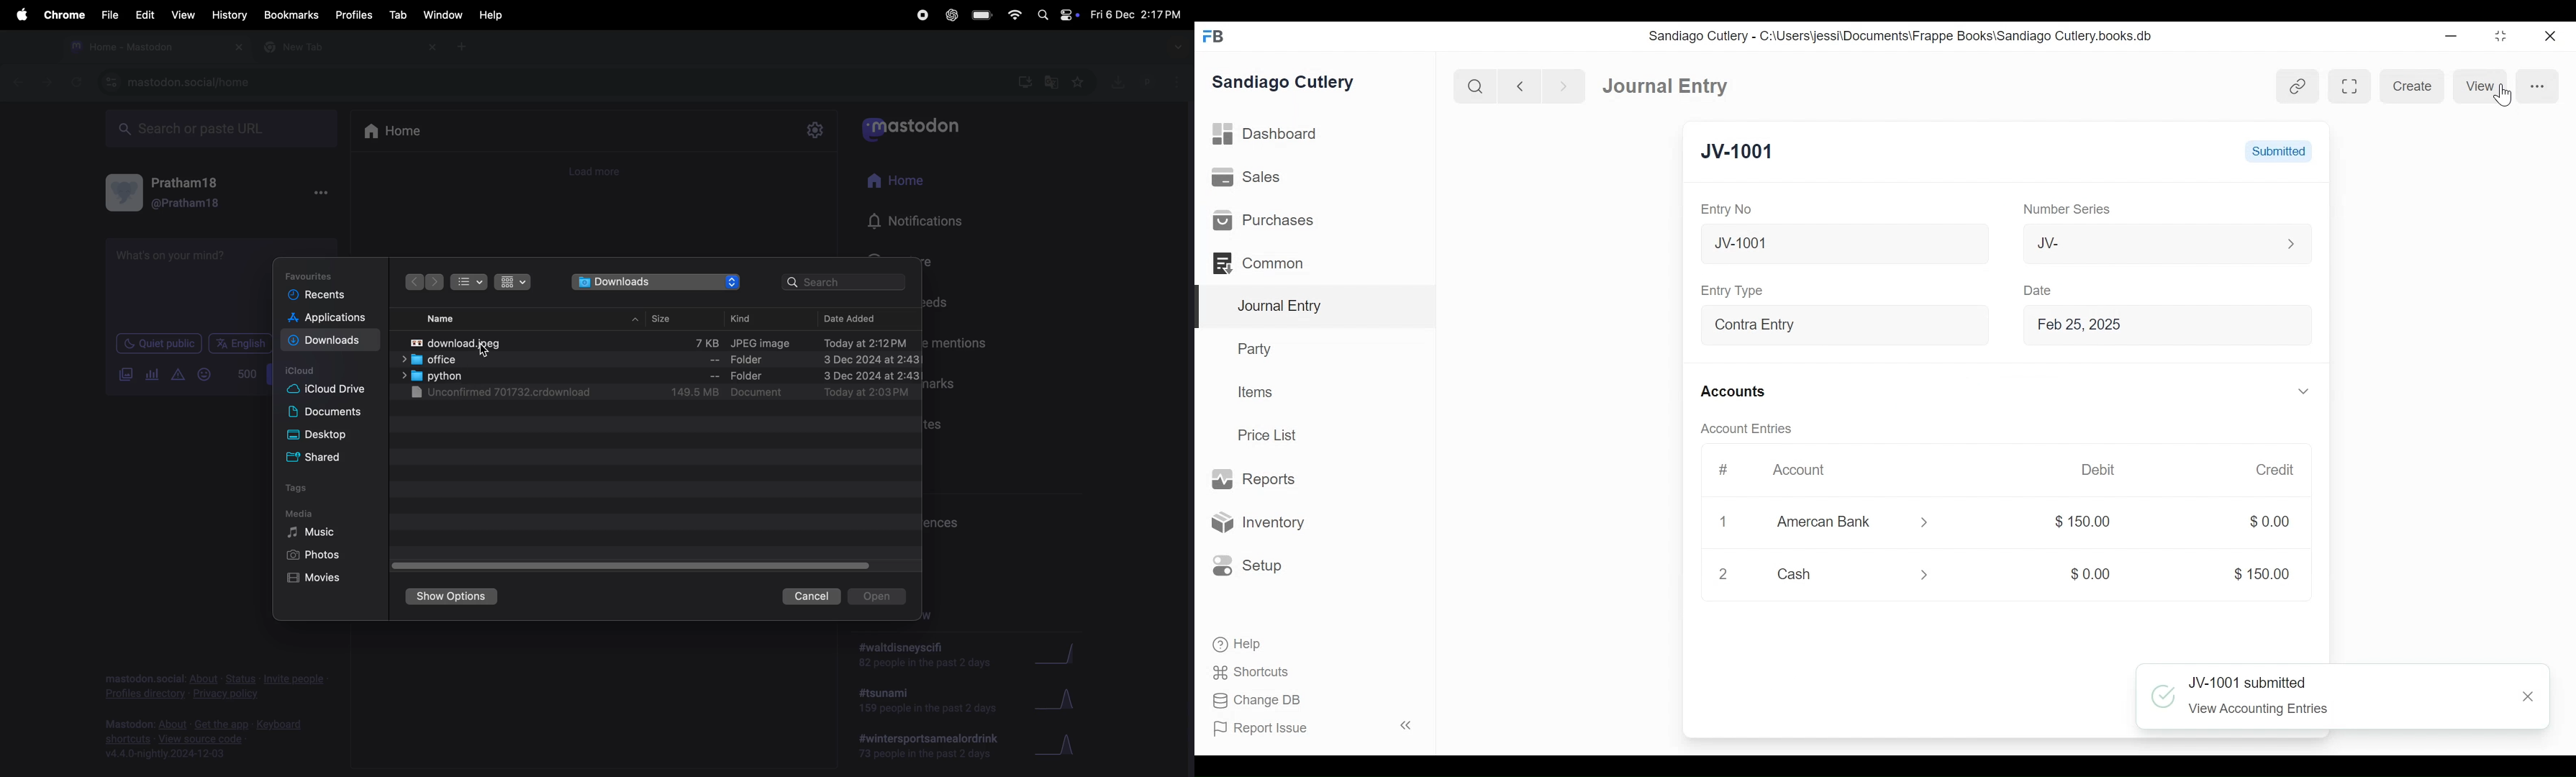 Image resolution: width=2576 pixels, height=784 pixels. Describe the element at coordinates (2477, 86) in the screenshot. I see `View` at that location.